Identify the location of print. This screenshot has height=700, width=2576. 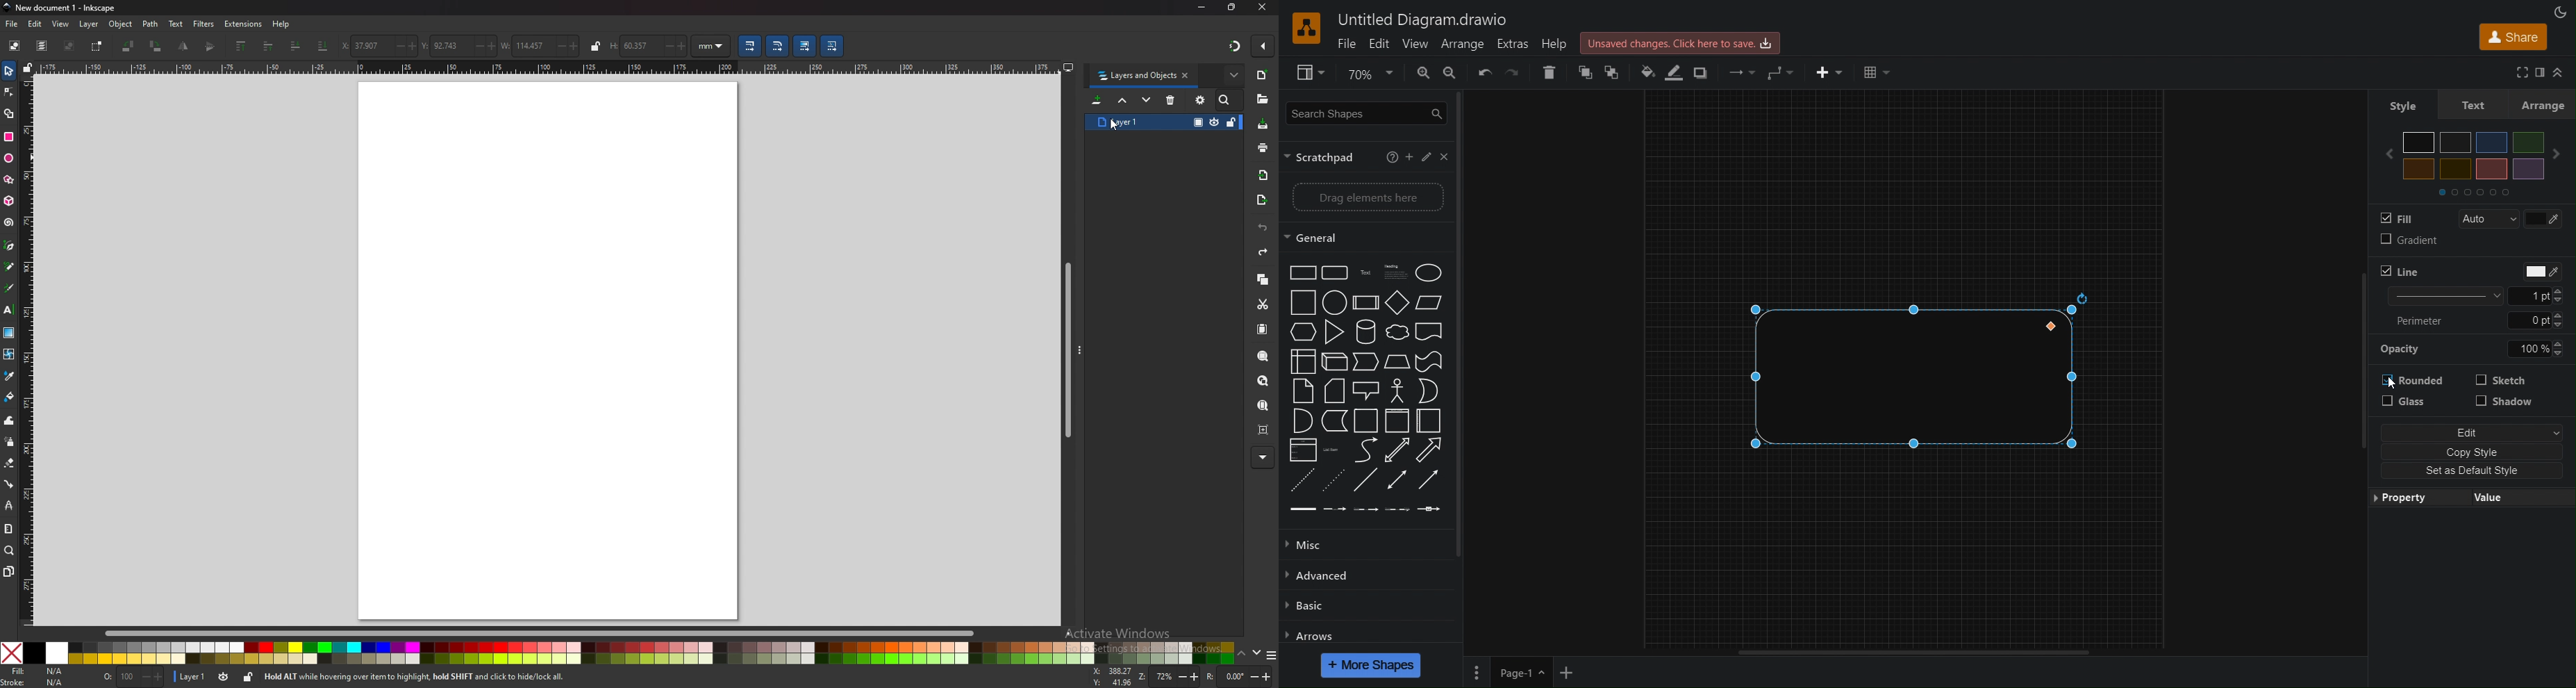
(1263, 148).